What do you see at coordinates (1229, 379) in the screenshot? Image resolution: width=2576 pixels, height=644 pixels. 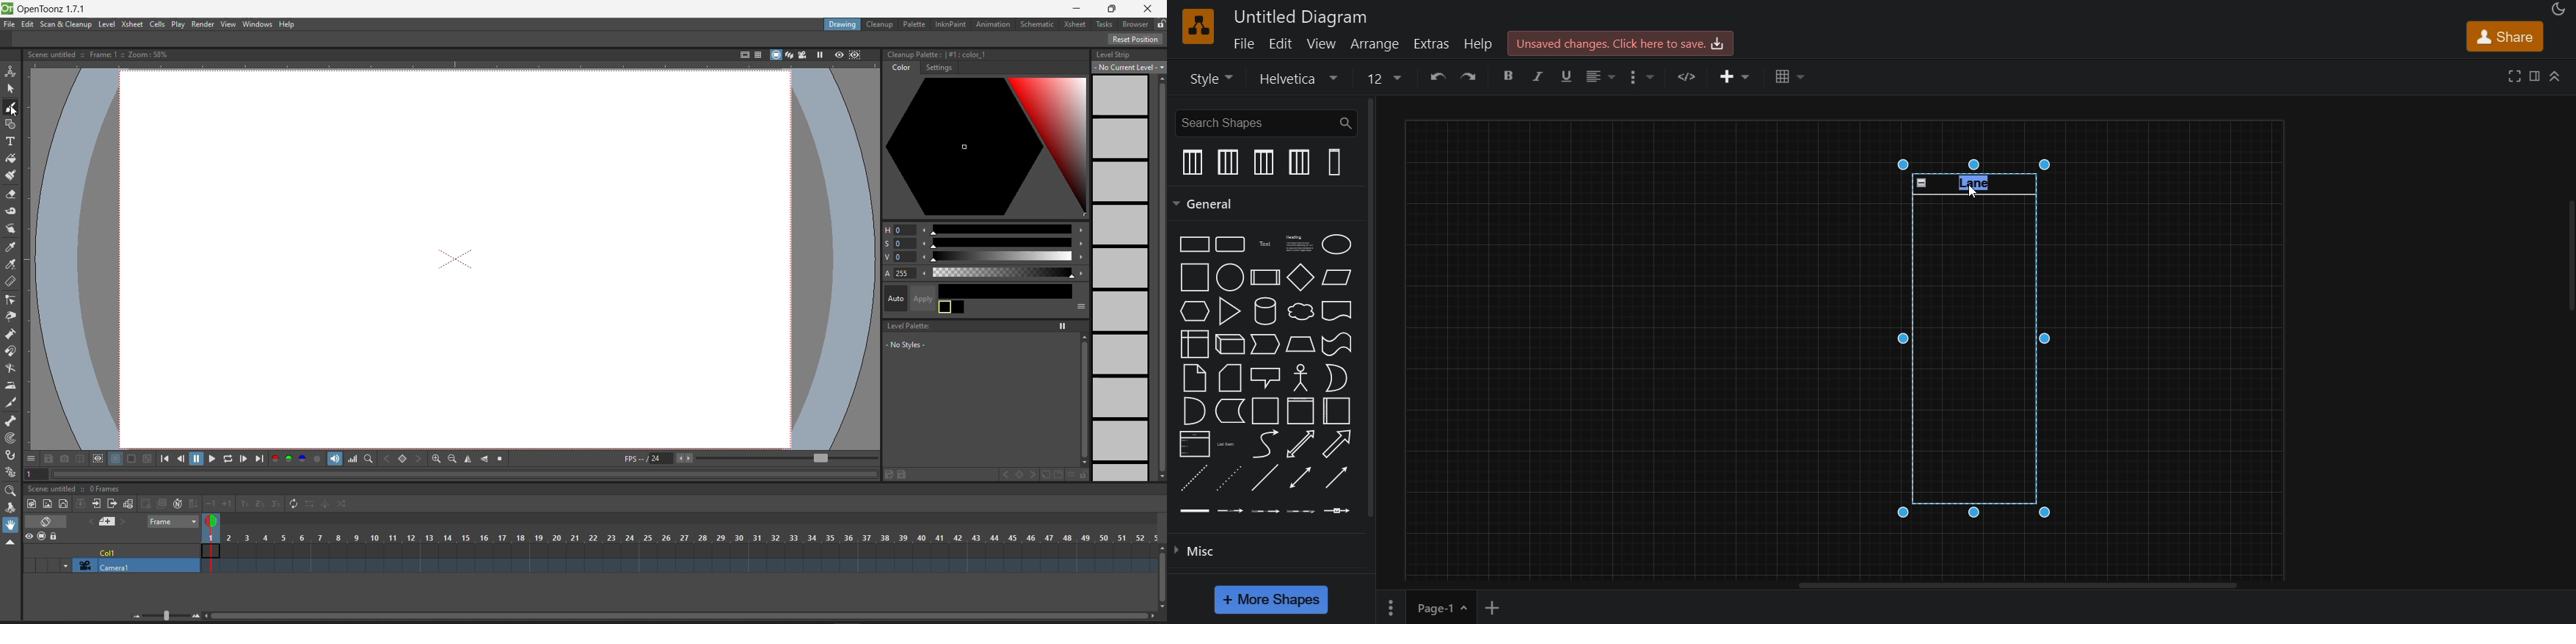 I see `card` at bounding box center [1229, 379].